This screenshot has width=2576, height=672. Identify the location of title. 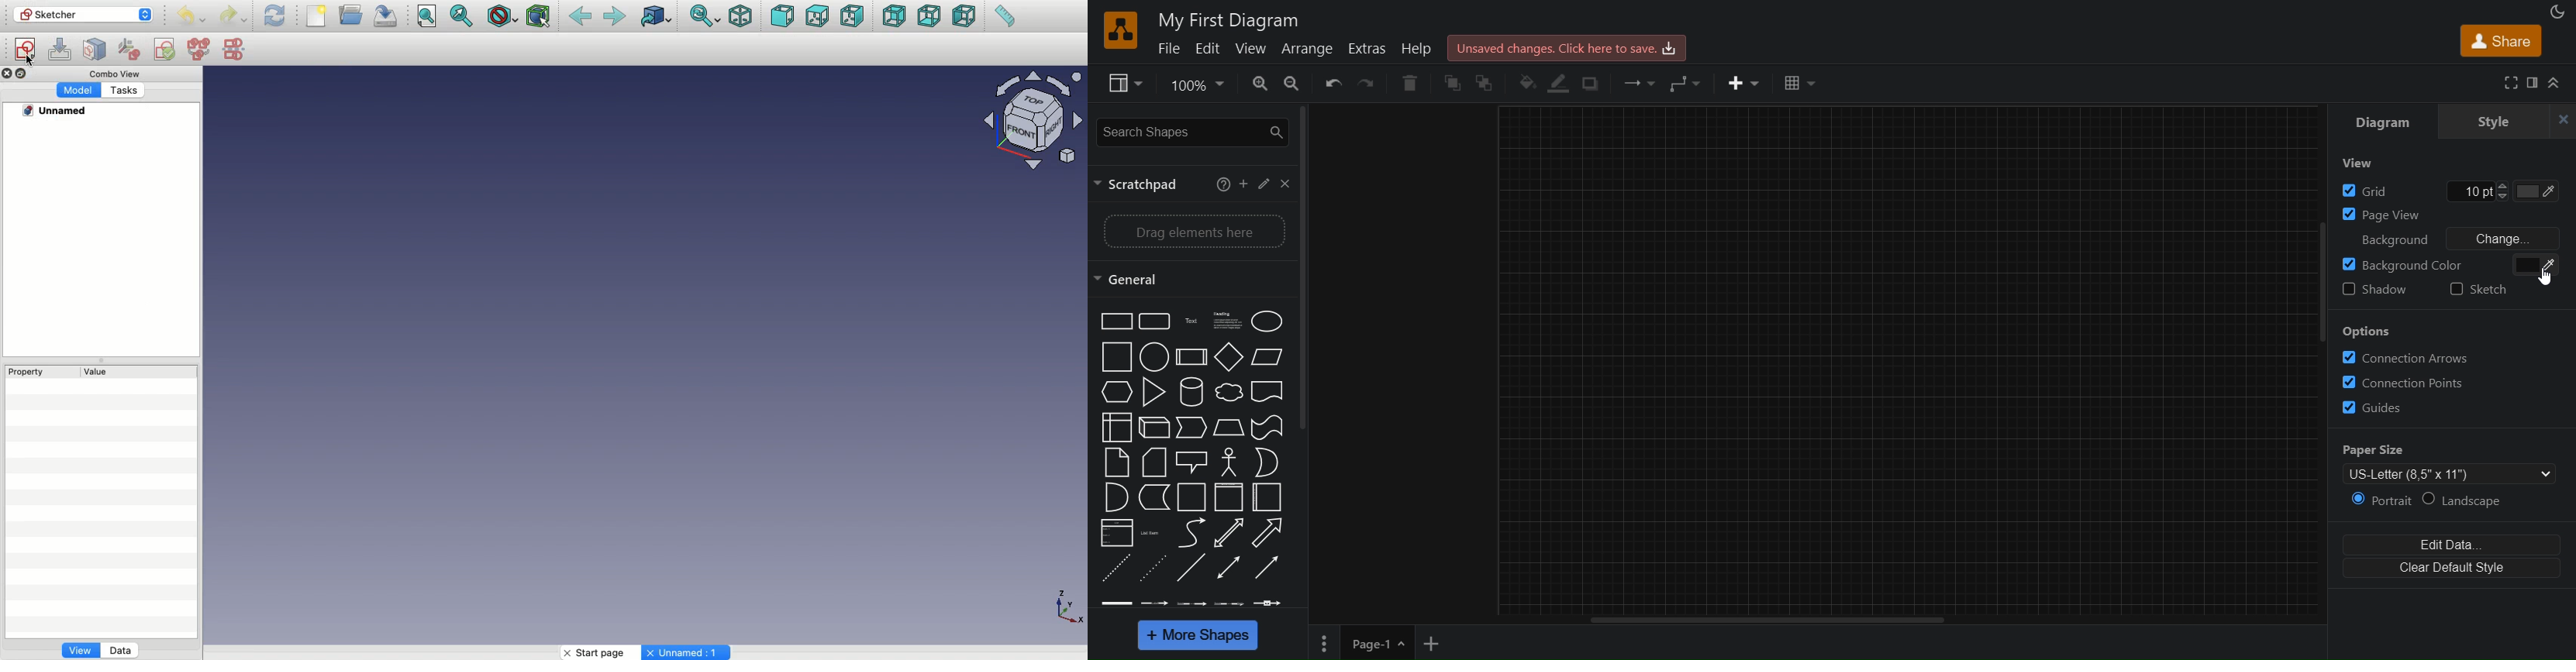
(1228, 19).